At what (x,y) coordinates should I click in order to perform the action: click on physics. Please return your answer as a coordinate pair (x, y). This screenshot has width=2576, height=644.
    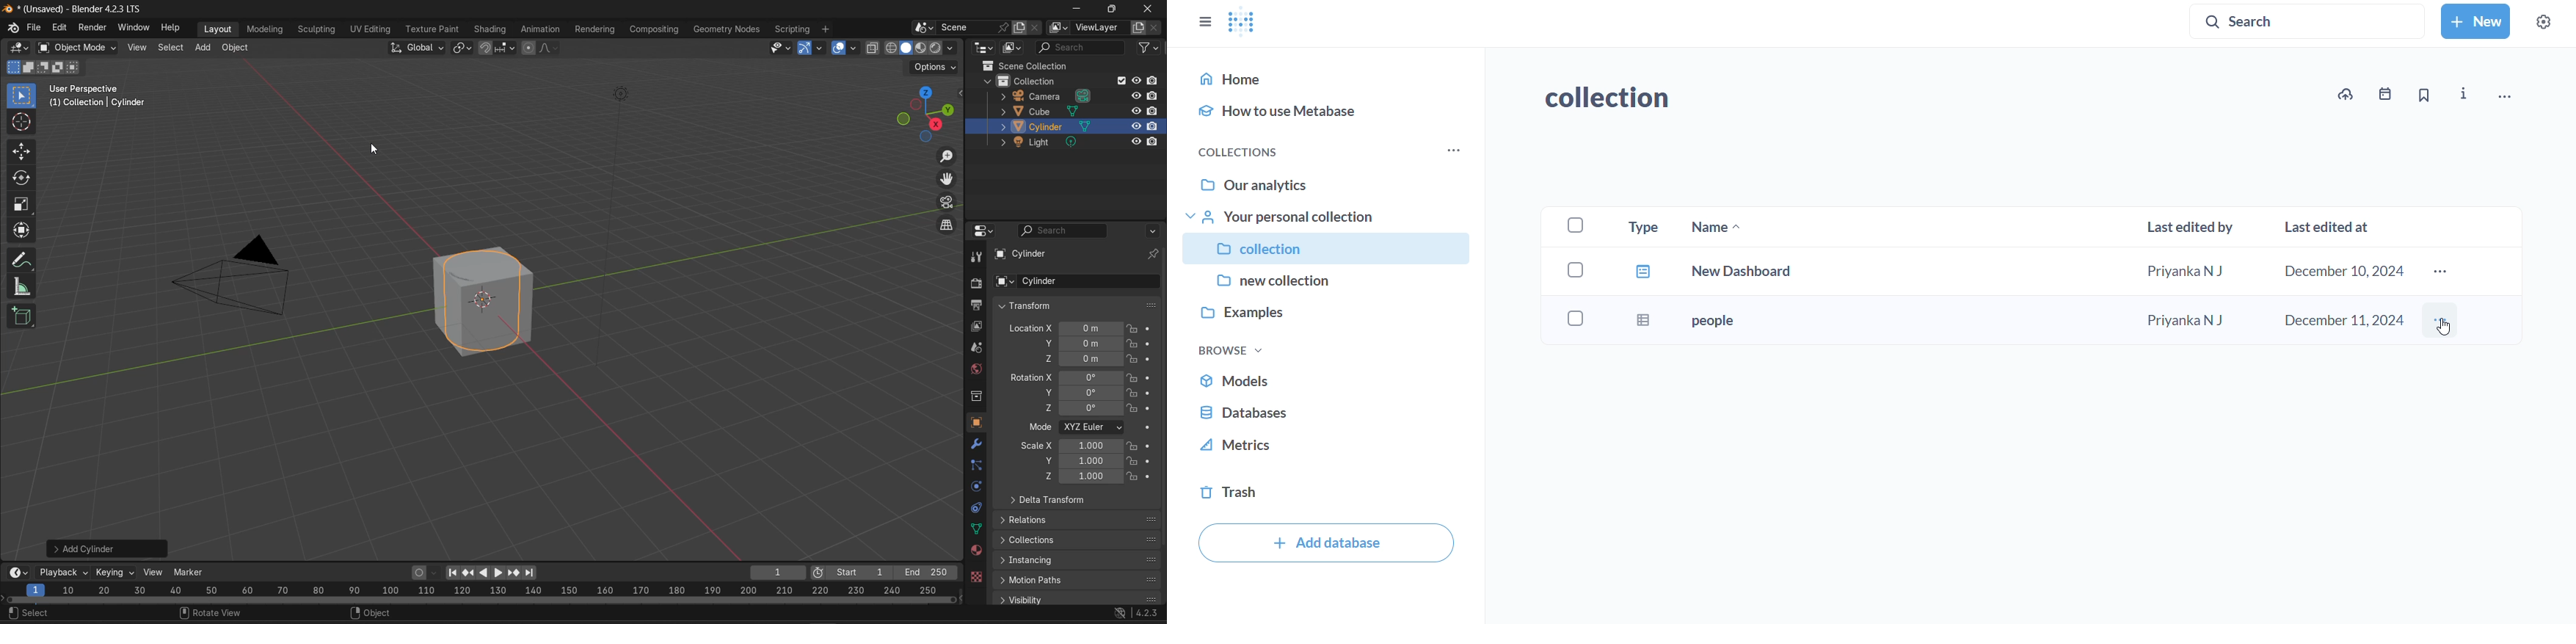
    Looking at the image, I should click on (975, 487).